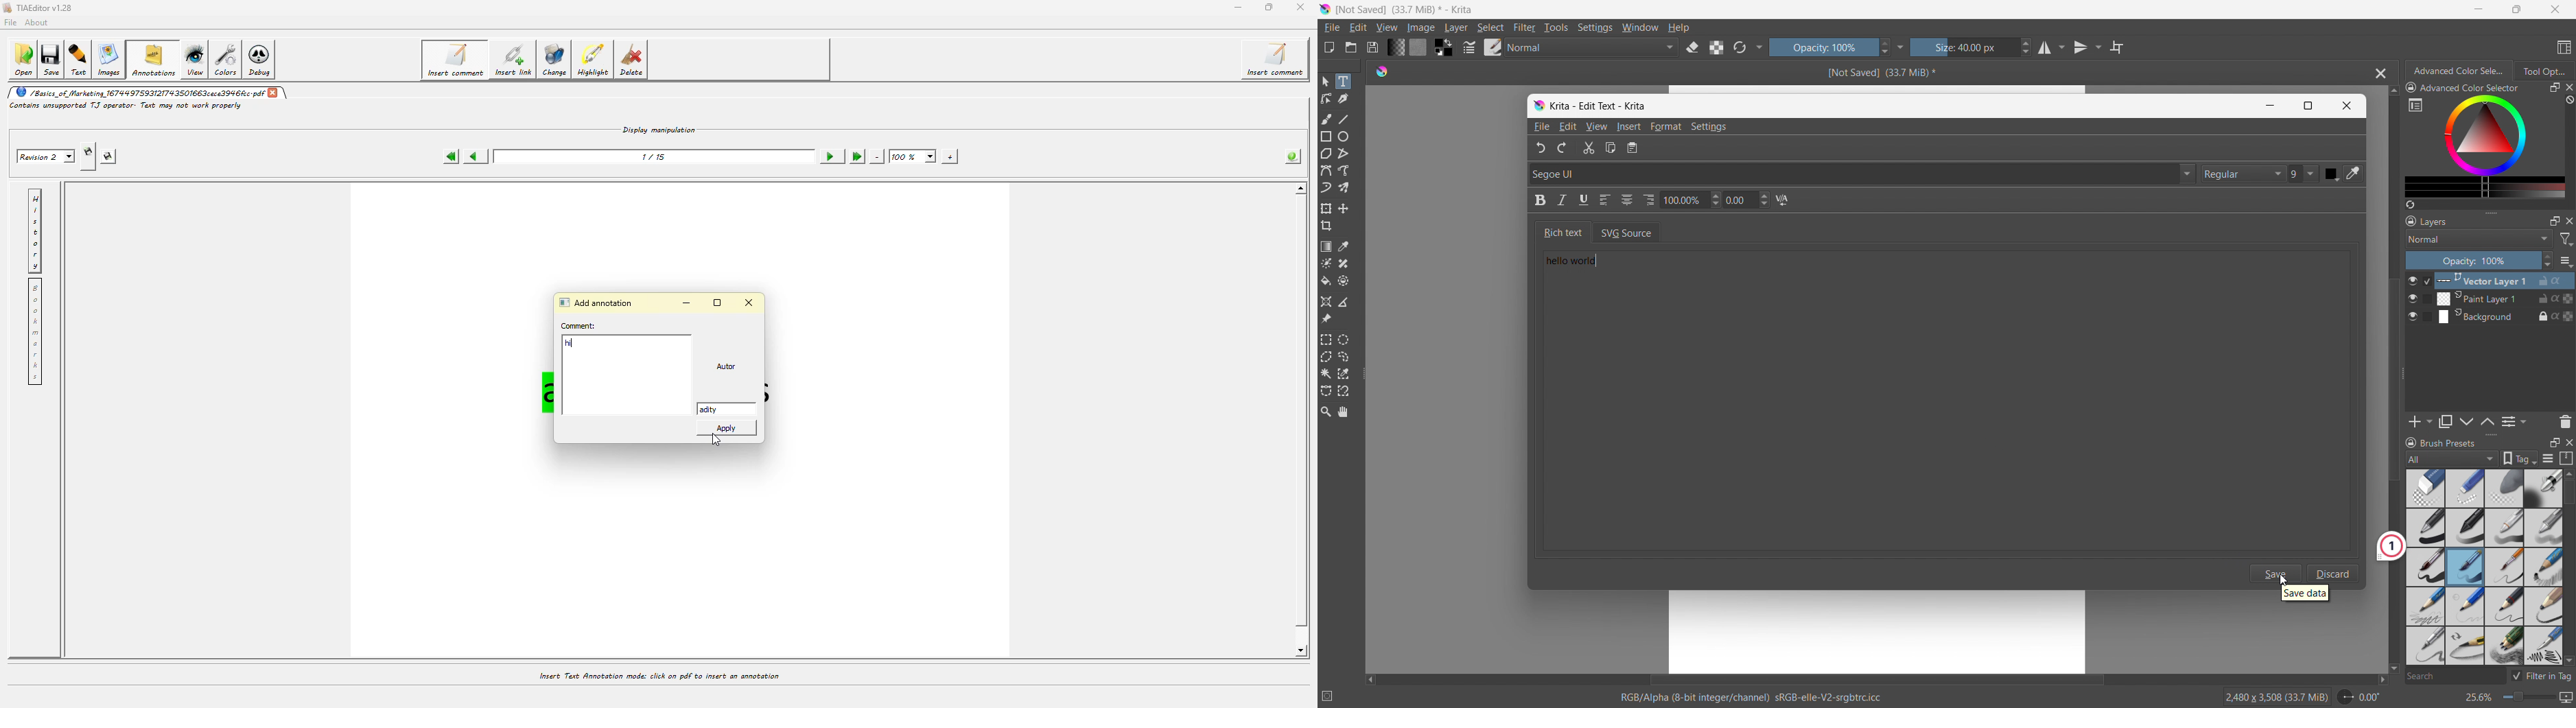 Image resolution: width=2576 pixels, height=728 pixels. I want to click on brush presets, so click(1493, 47).